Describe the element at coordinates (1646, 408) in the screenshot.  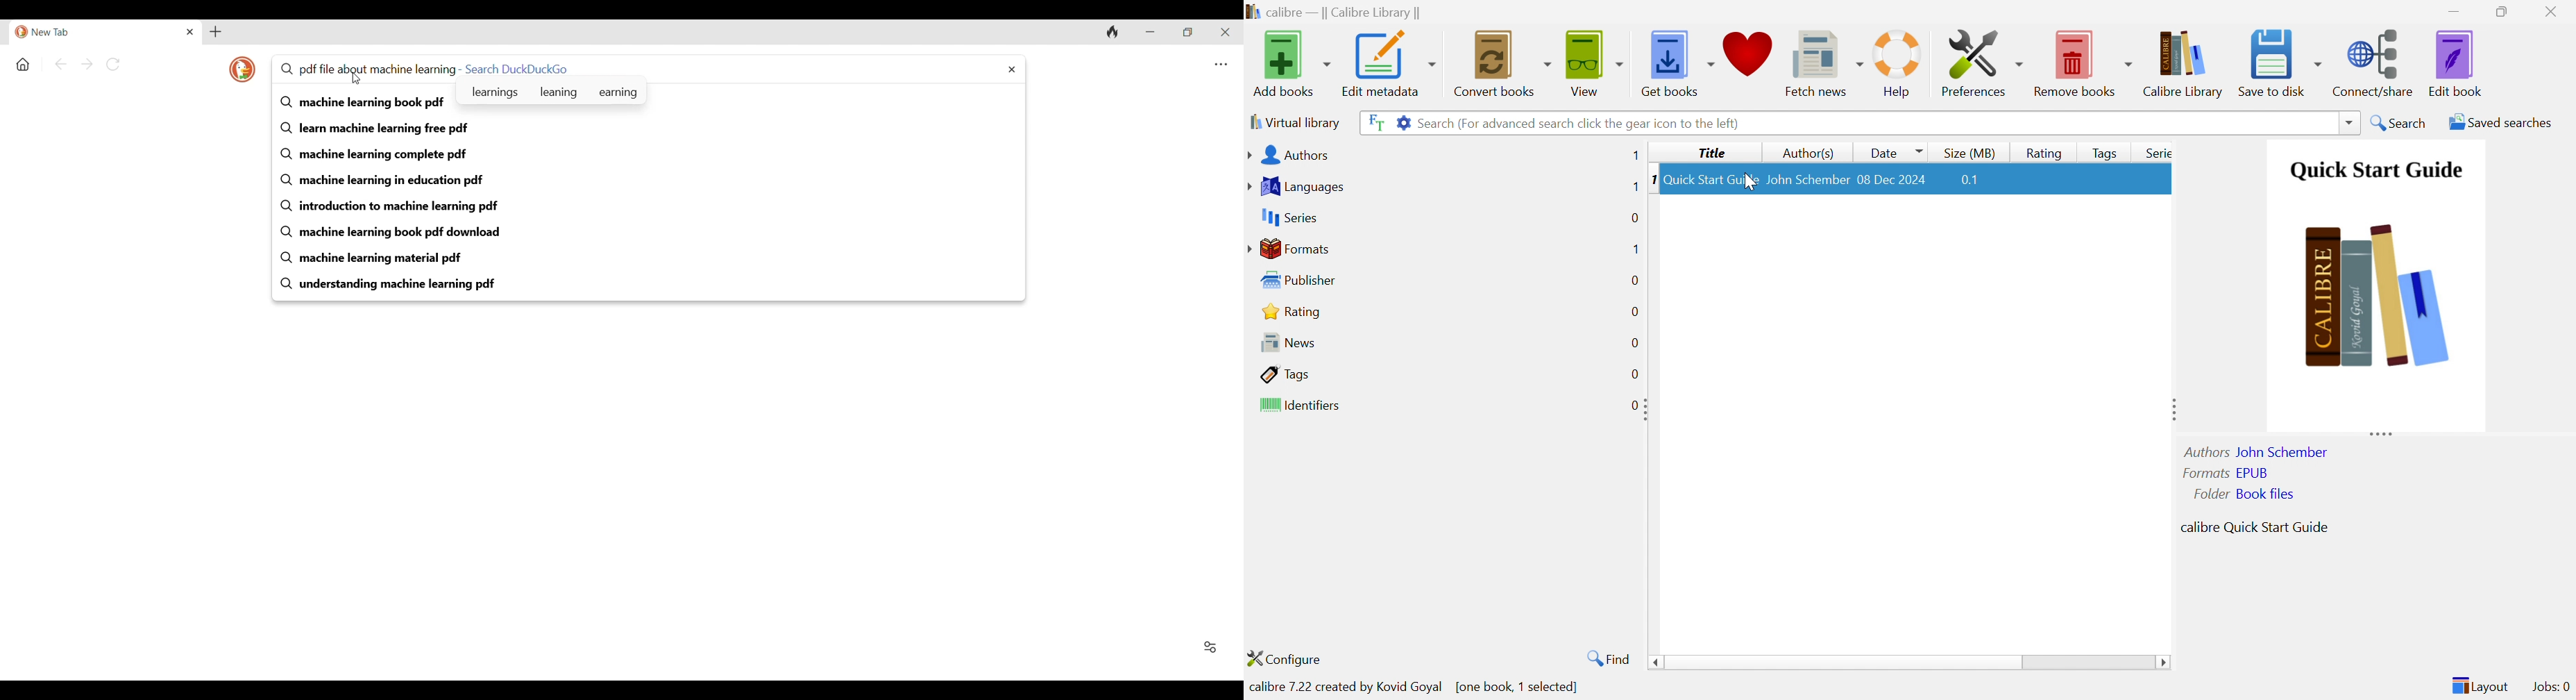
I see `Expand` at that location.